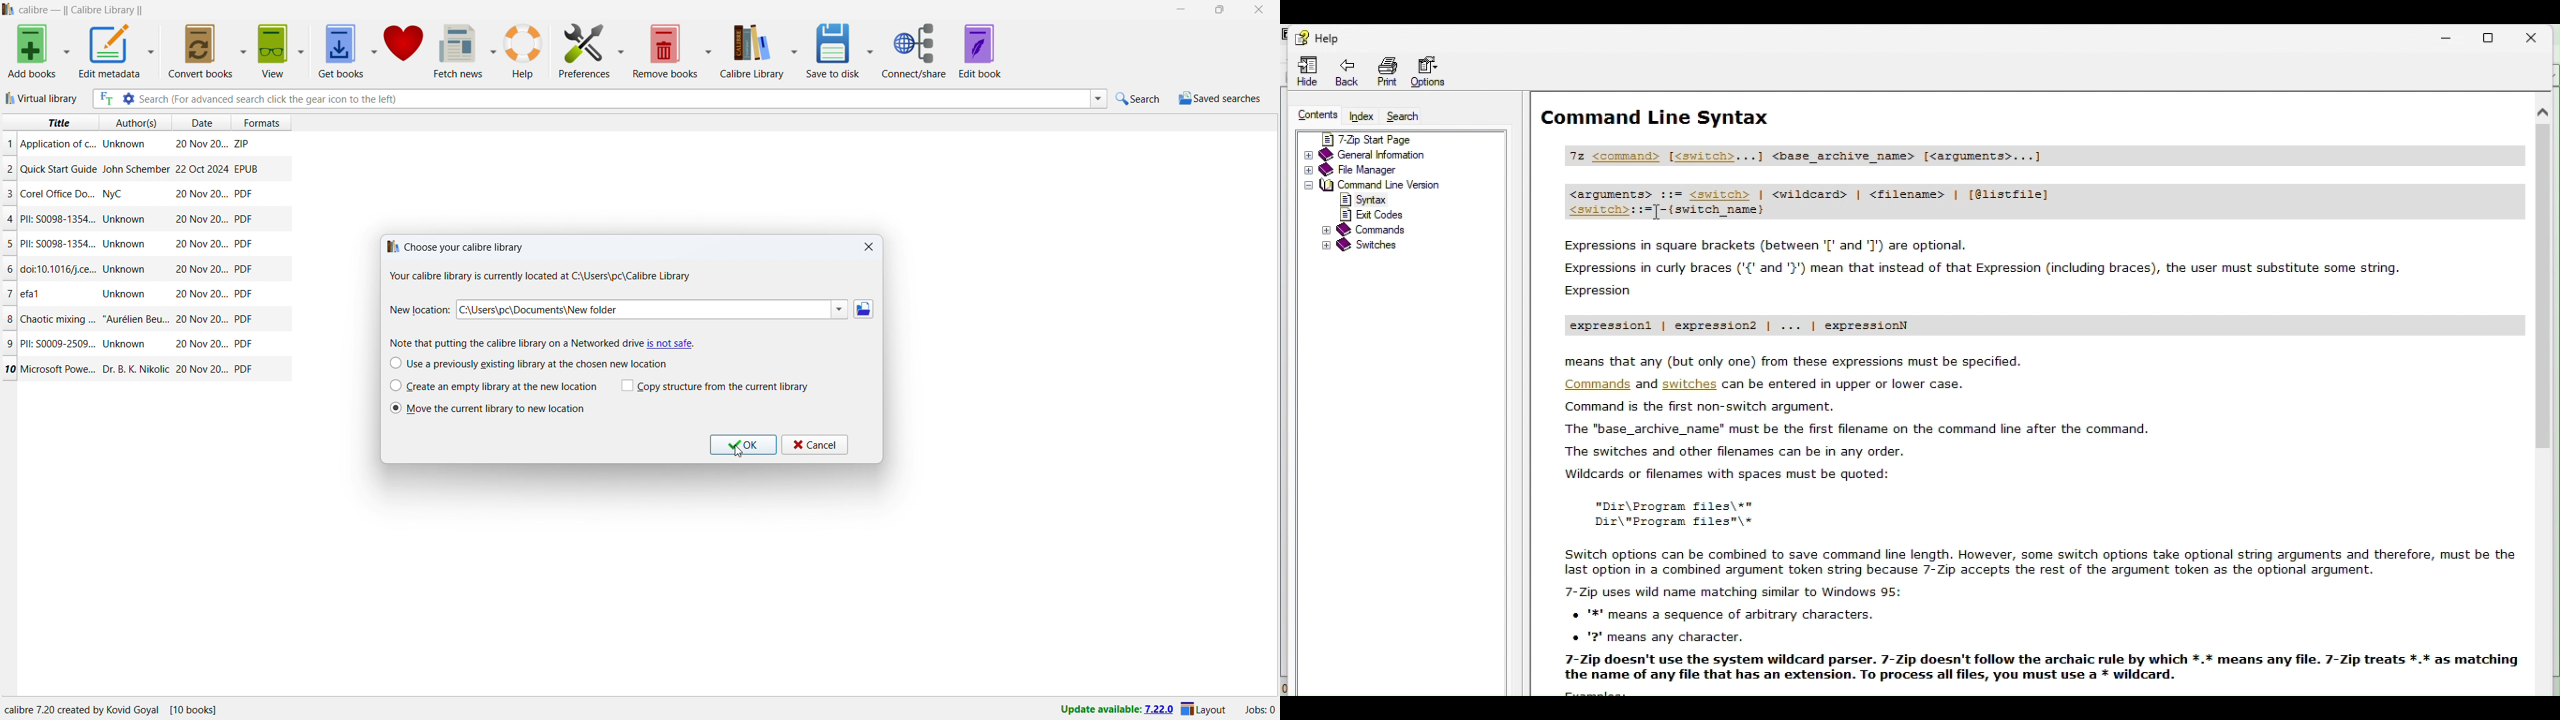 This screenshot has height=728, width=2576. I want to click on view options, so click(302, 51).